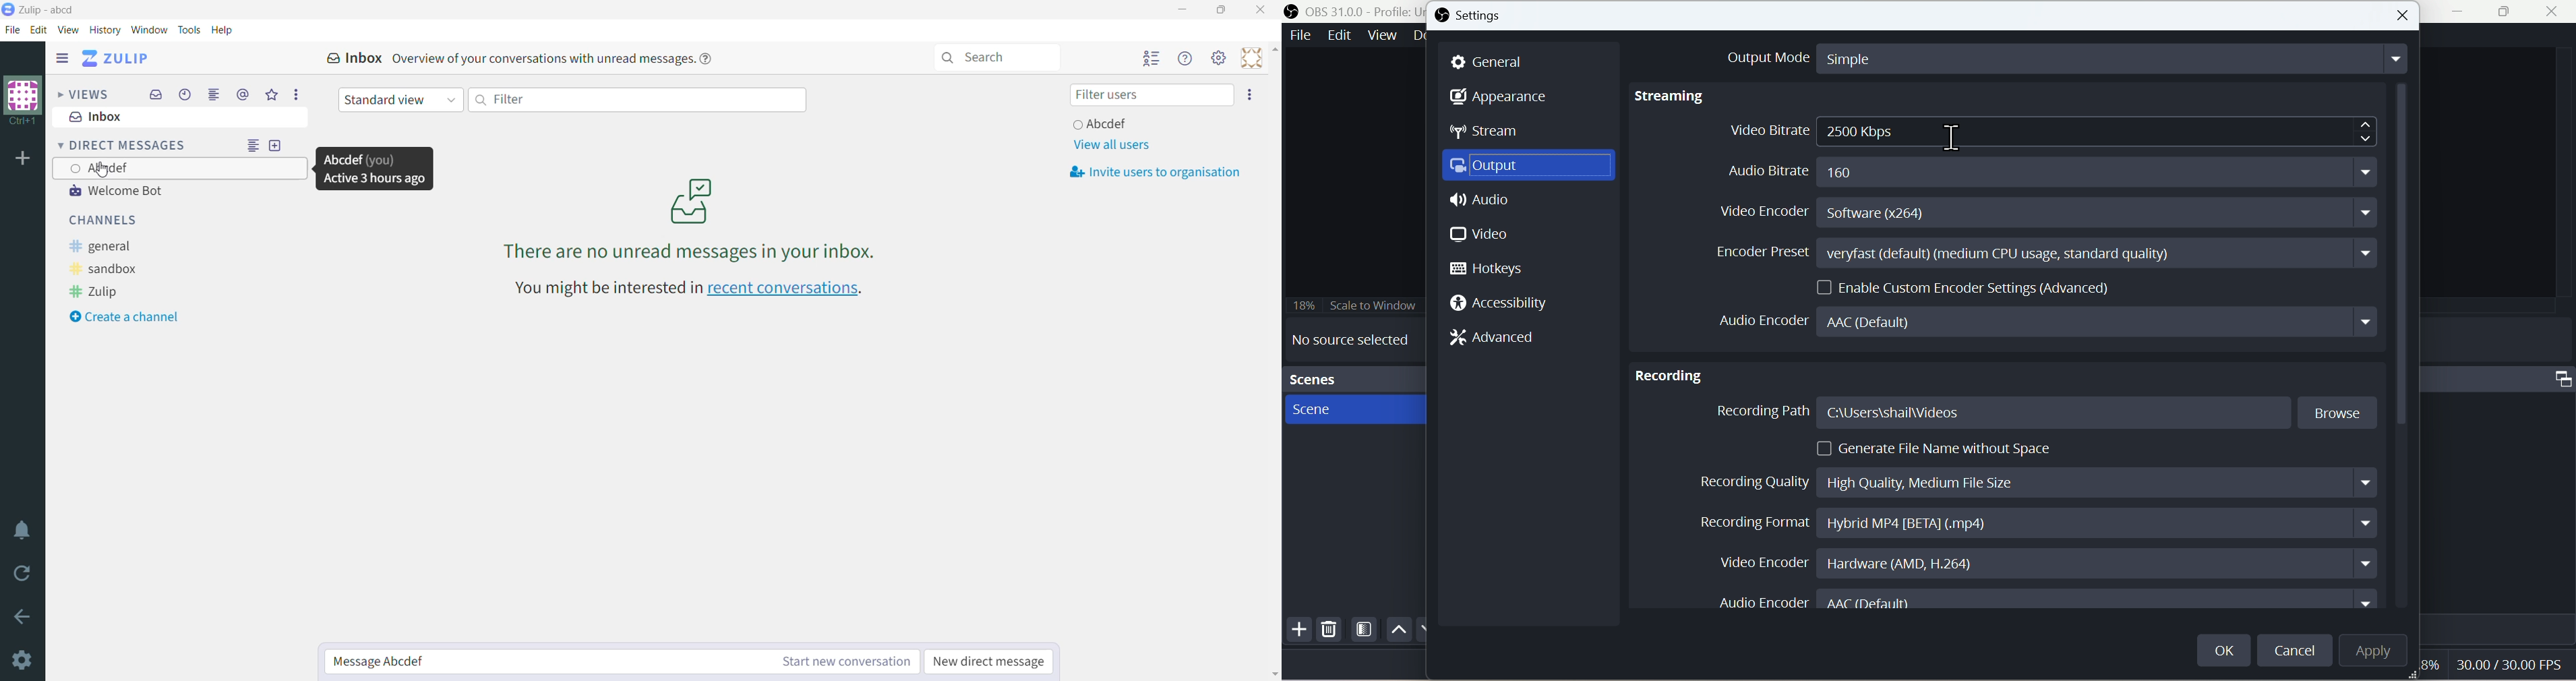  I want to click on New Direct Message, so click(276, 144).